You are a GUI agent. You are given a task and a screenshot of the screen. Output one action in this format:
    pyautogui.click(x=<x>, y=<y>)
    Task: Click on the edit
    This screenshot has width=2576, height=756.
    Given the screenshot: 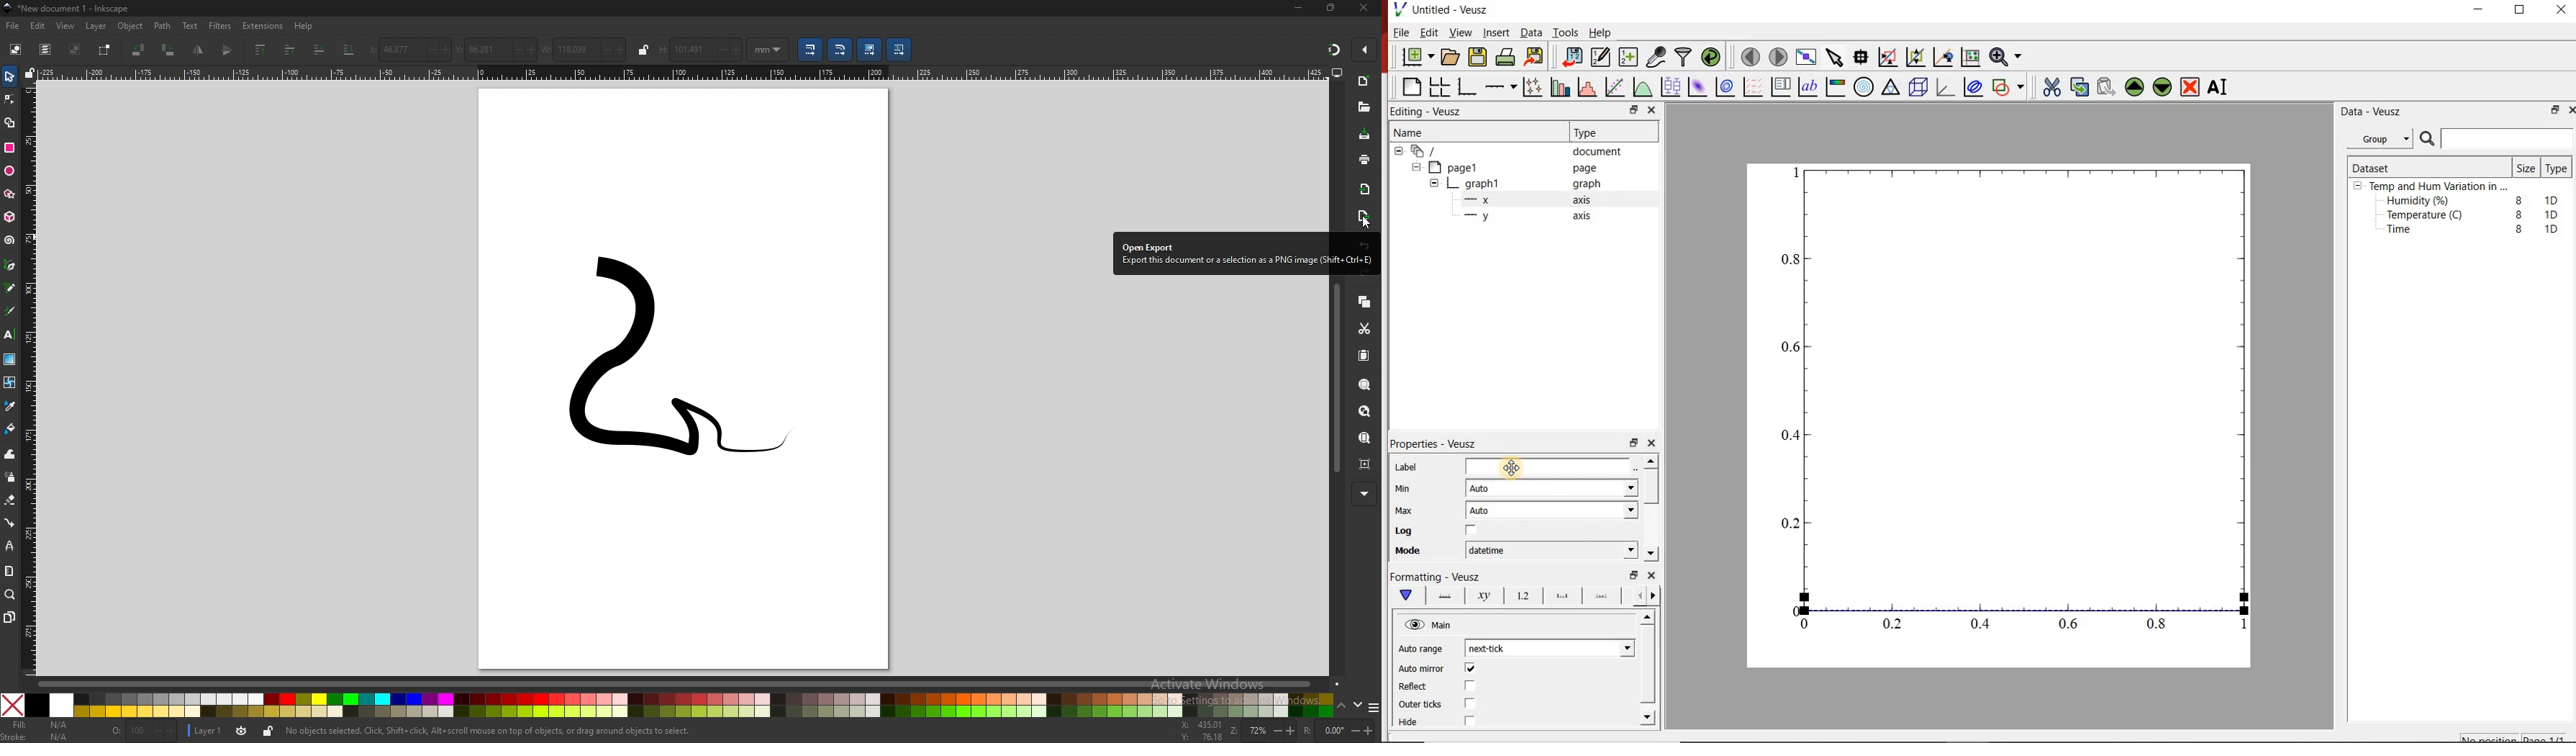 What is the action you would take?
    pyautogui.click(x=38, y=25)
    